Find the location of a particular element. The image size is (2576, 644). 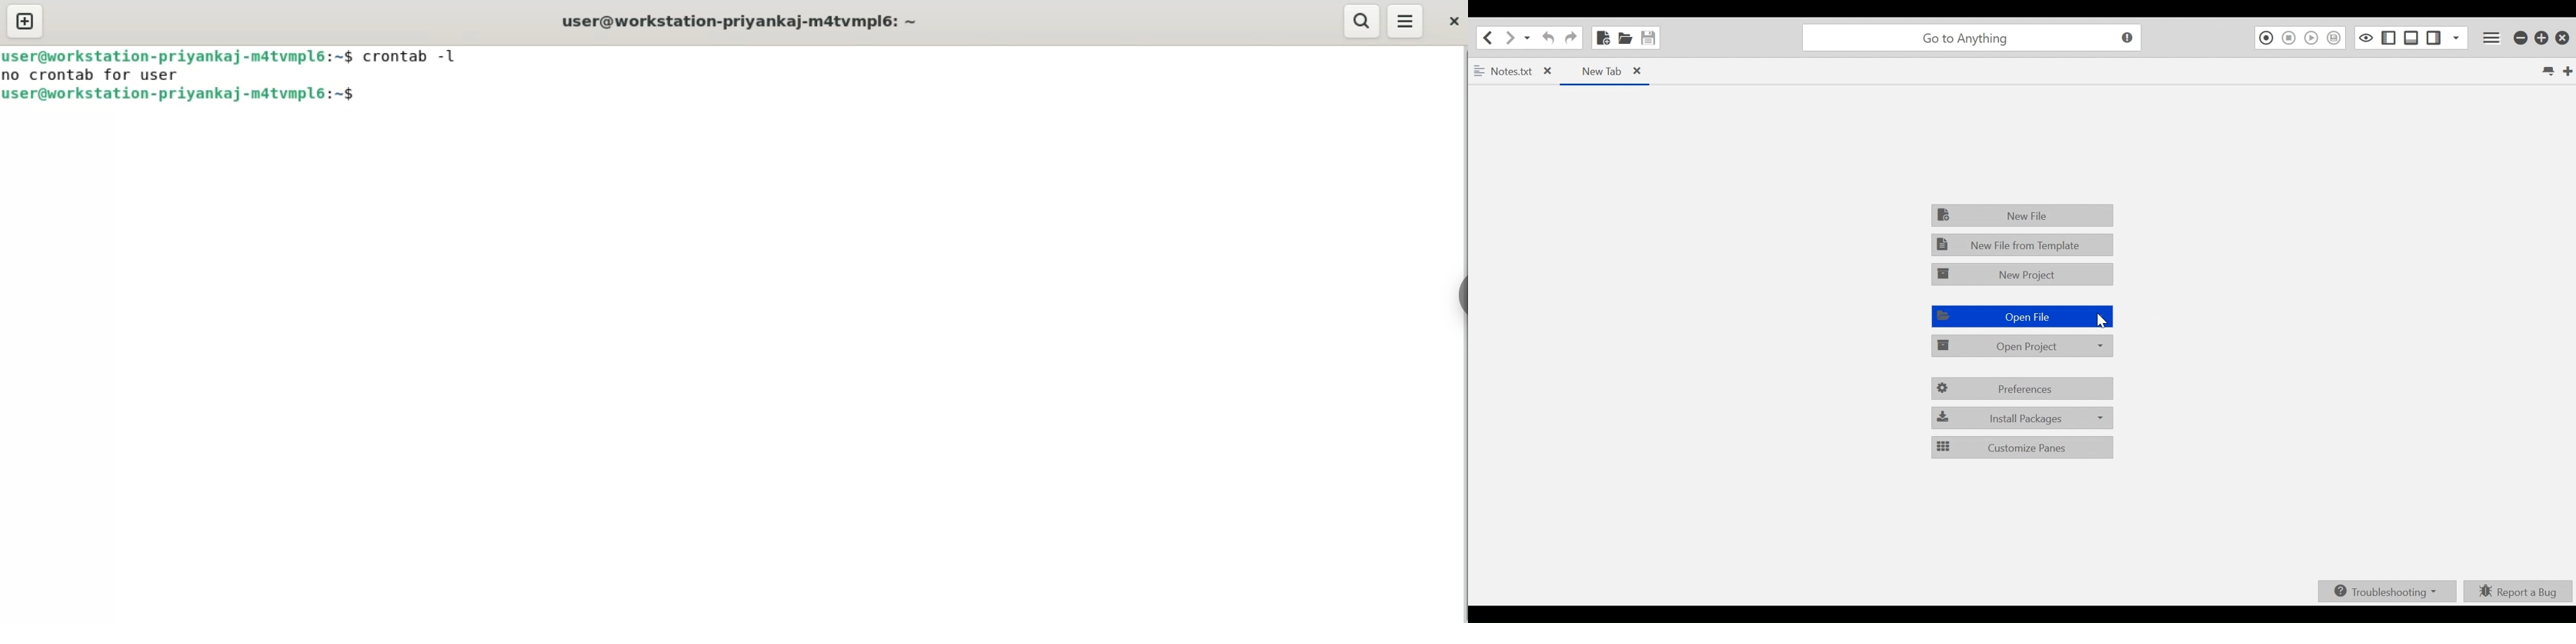

Restore is located at coordinates (2543, 39).